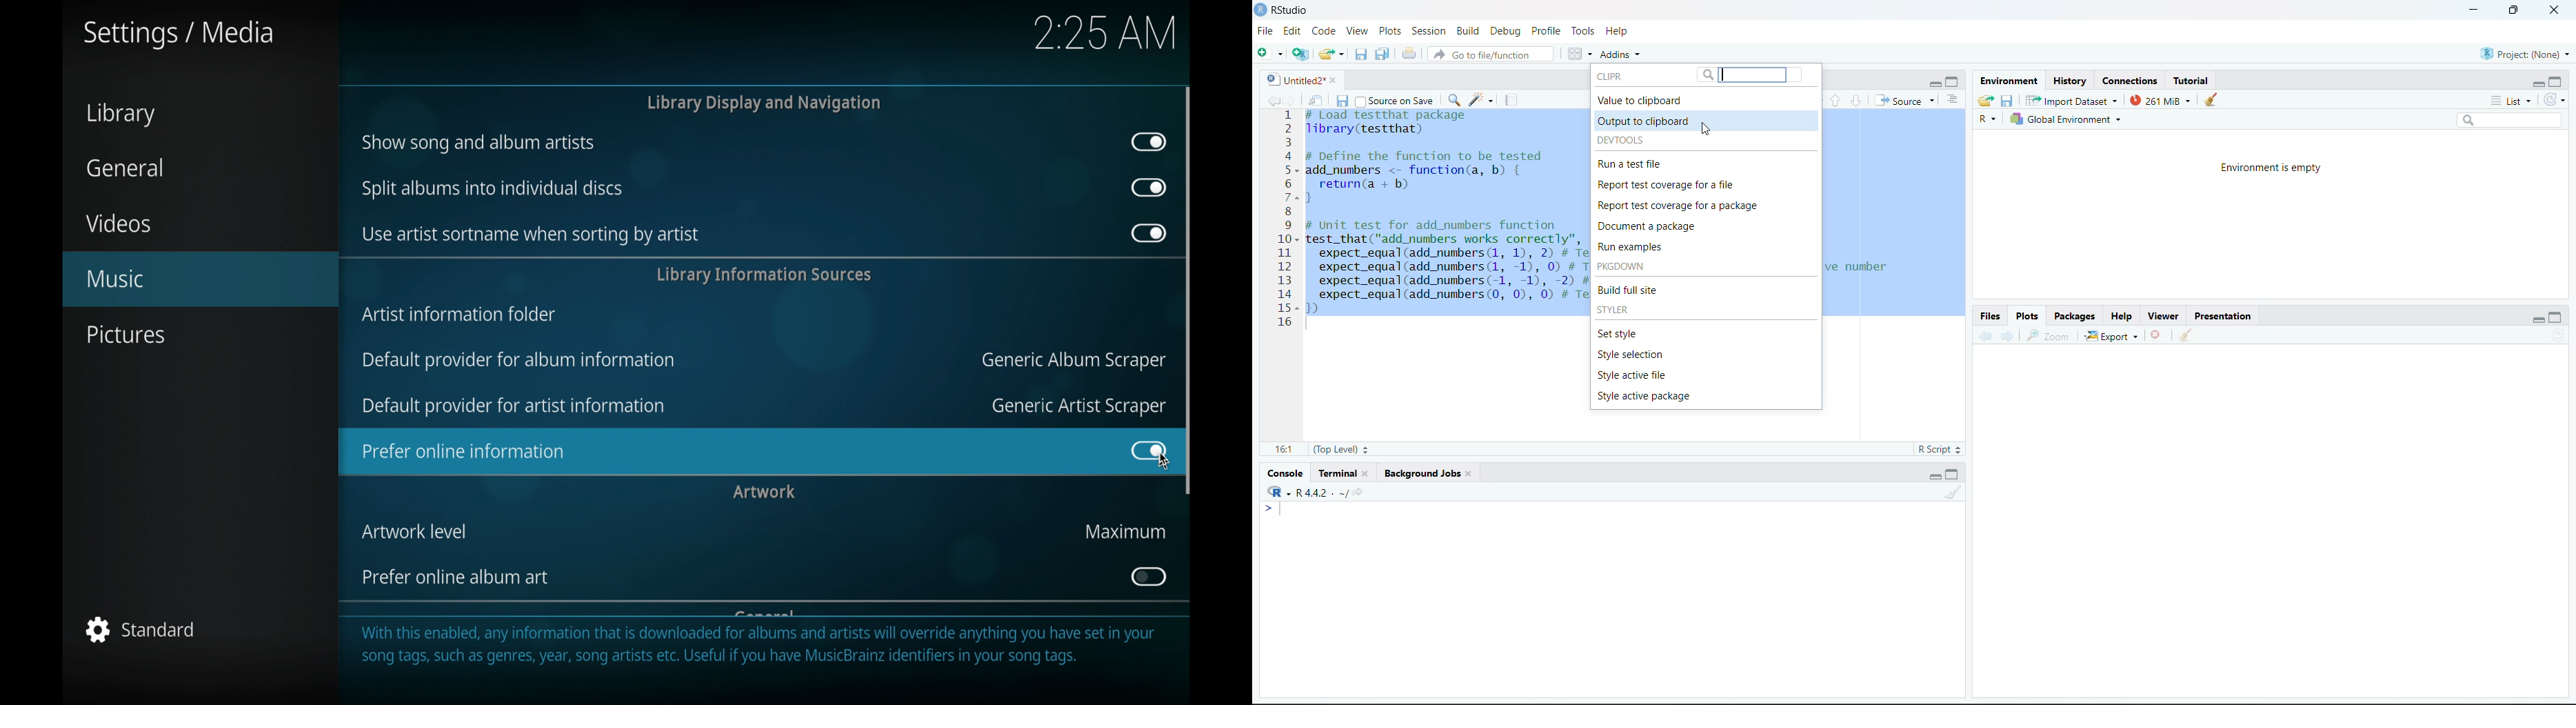 The image size is (2576, 728). What do you see at coordinates (463, 452) in the screenshot?
I see `prefer online information` at bounding box center [463, 452].